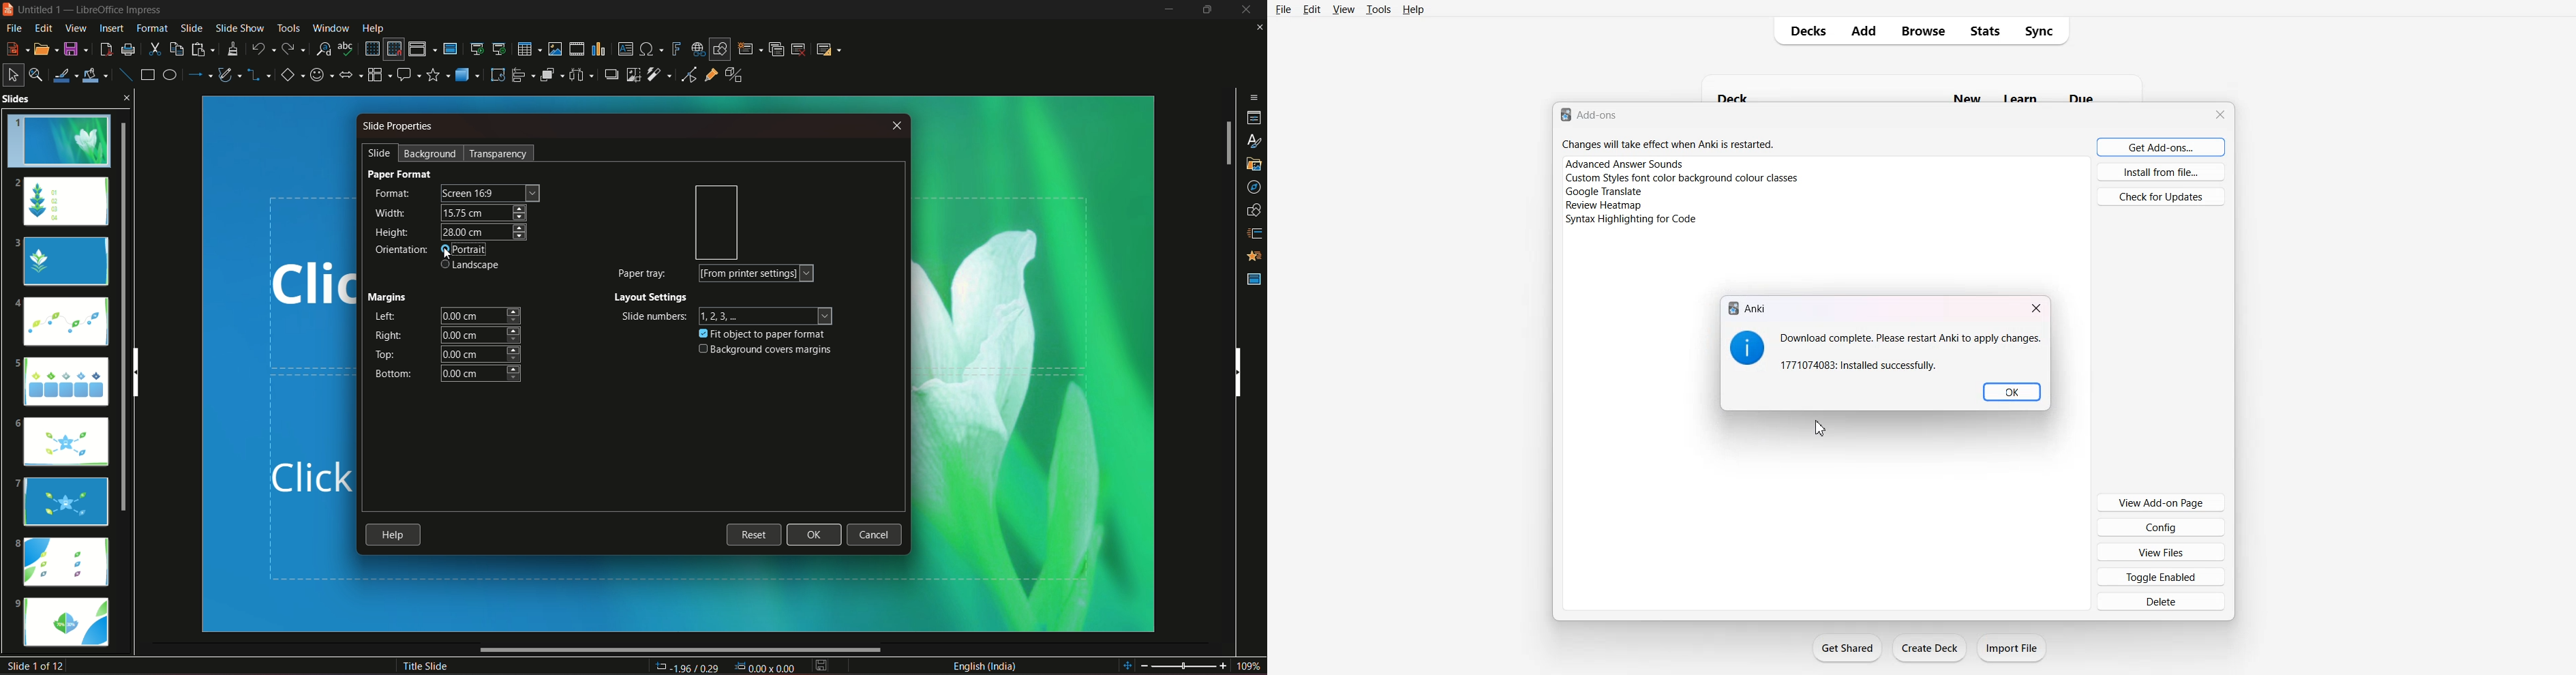  Describe the element at coordinates (238, 27) in the screenshot. I see `slideshow` at that location.